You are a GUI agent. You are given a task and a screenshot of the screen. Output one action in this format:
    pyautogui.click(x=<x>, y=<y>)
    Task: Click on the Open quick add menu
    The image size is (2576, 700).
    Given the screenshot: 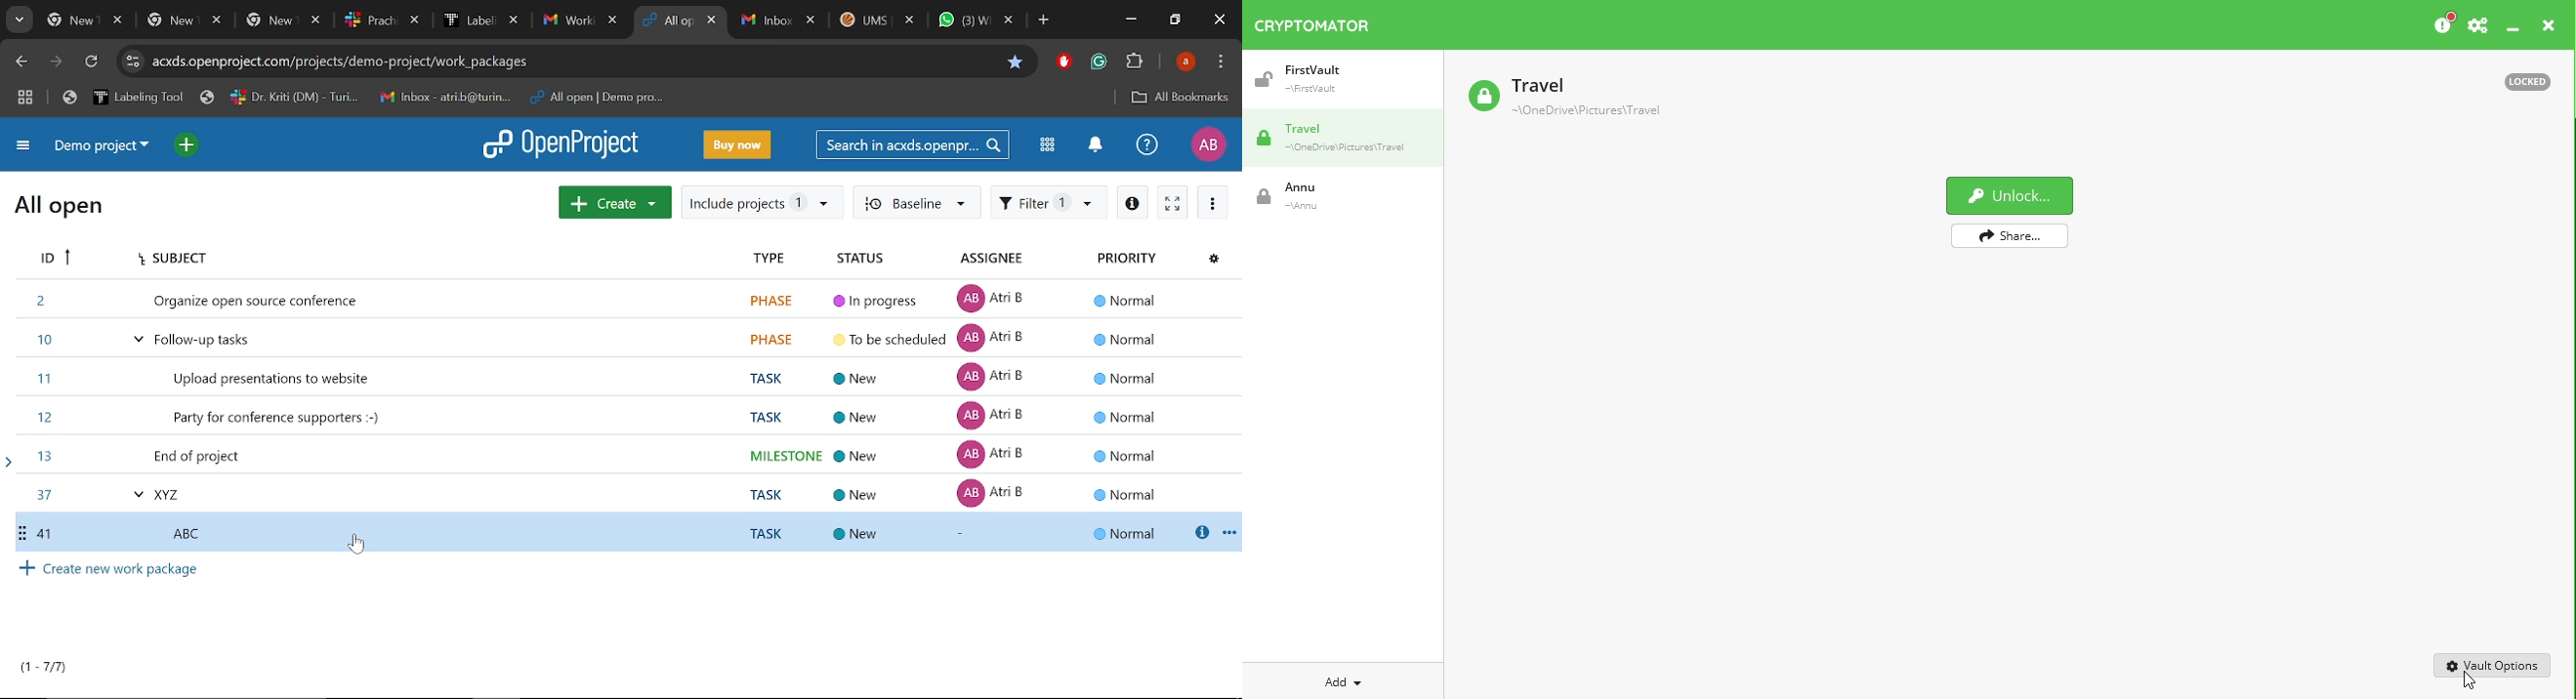 What is the action you would take?
    pyautogui.click(x=188, y=148)
    